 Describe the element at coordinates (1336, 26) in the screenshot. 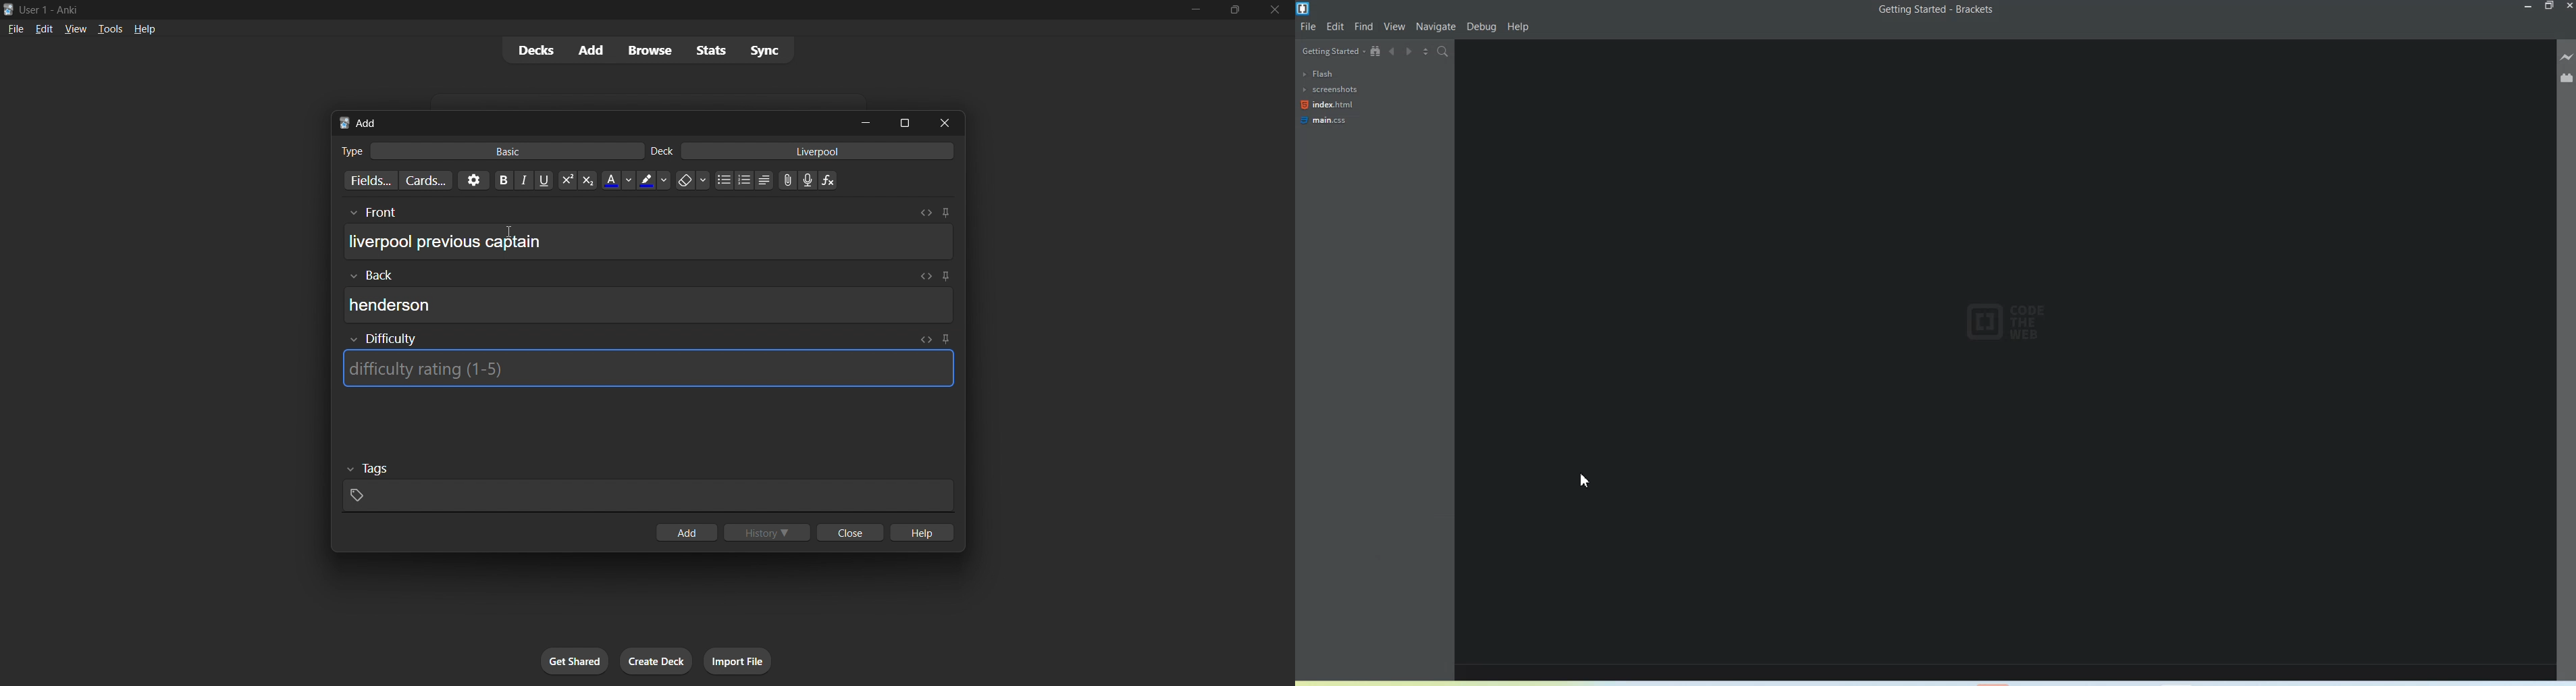

I see `Edit` at that location.